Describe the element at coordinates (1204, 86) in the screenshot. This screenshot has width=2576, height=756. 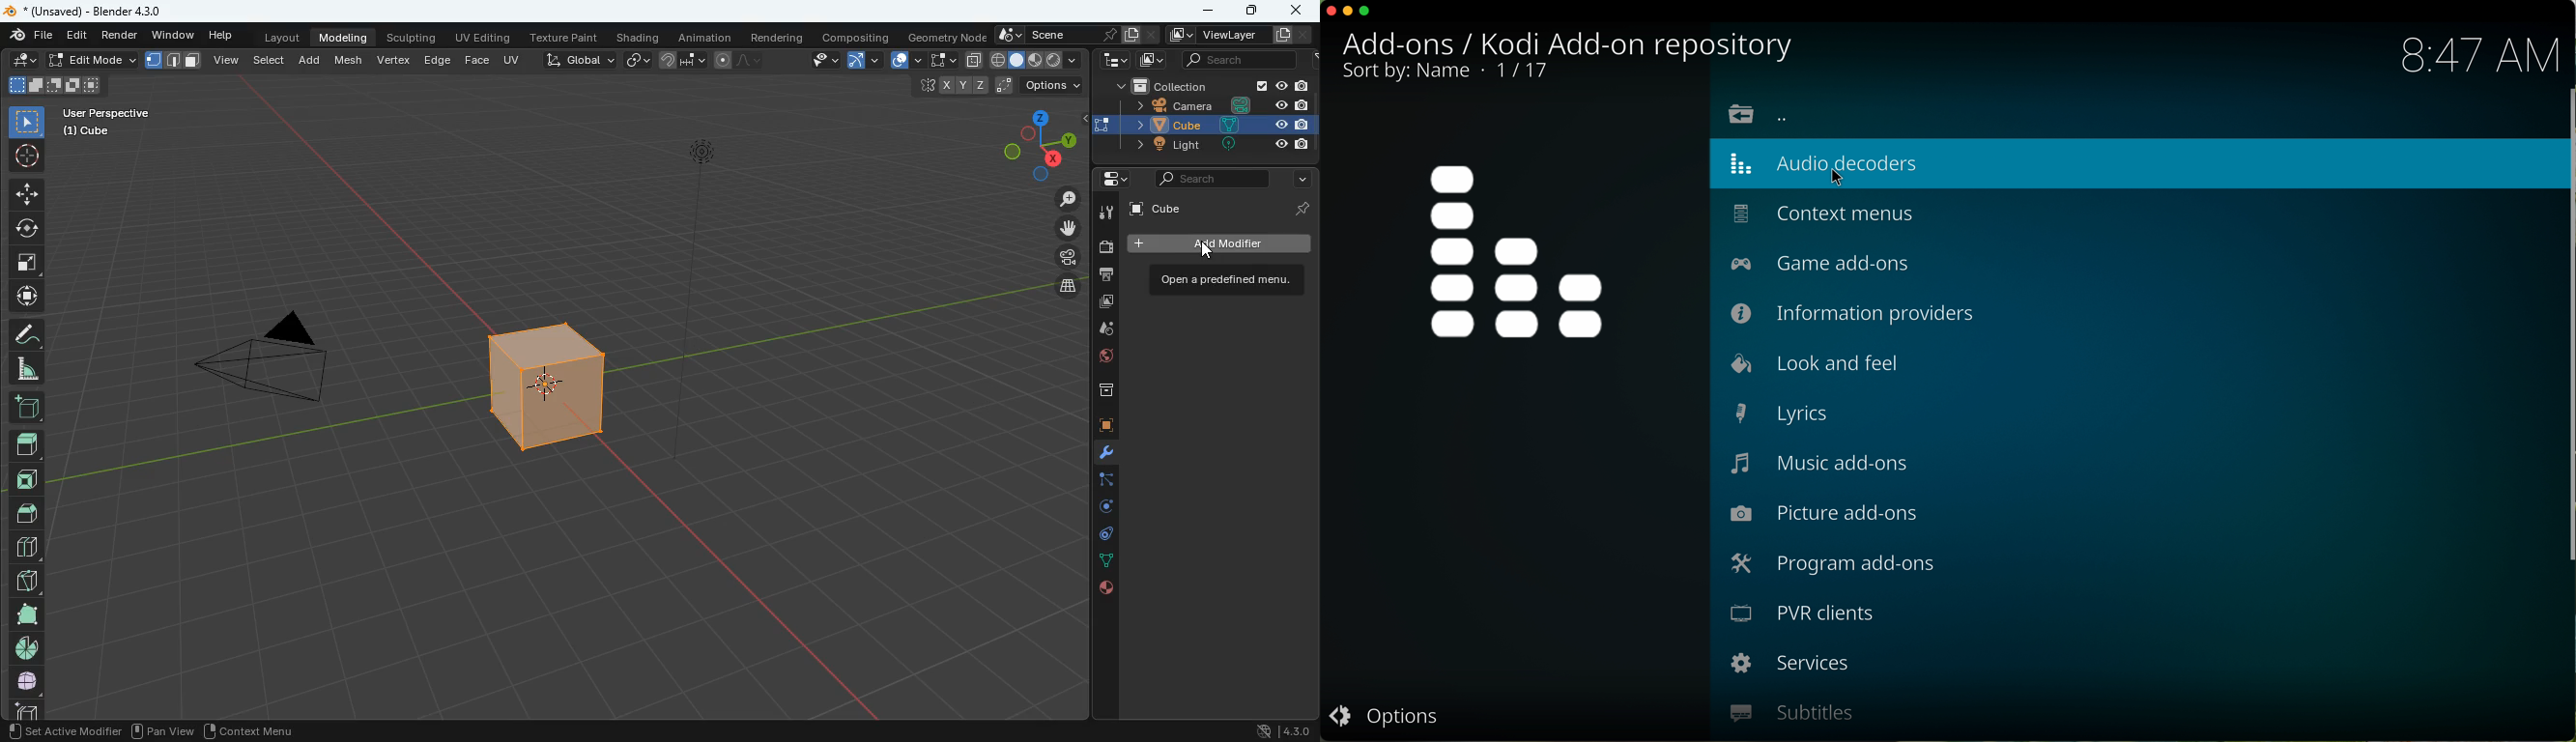
I see `collection` at that location.